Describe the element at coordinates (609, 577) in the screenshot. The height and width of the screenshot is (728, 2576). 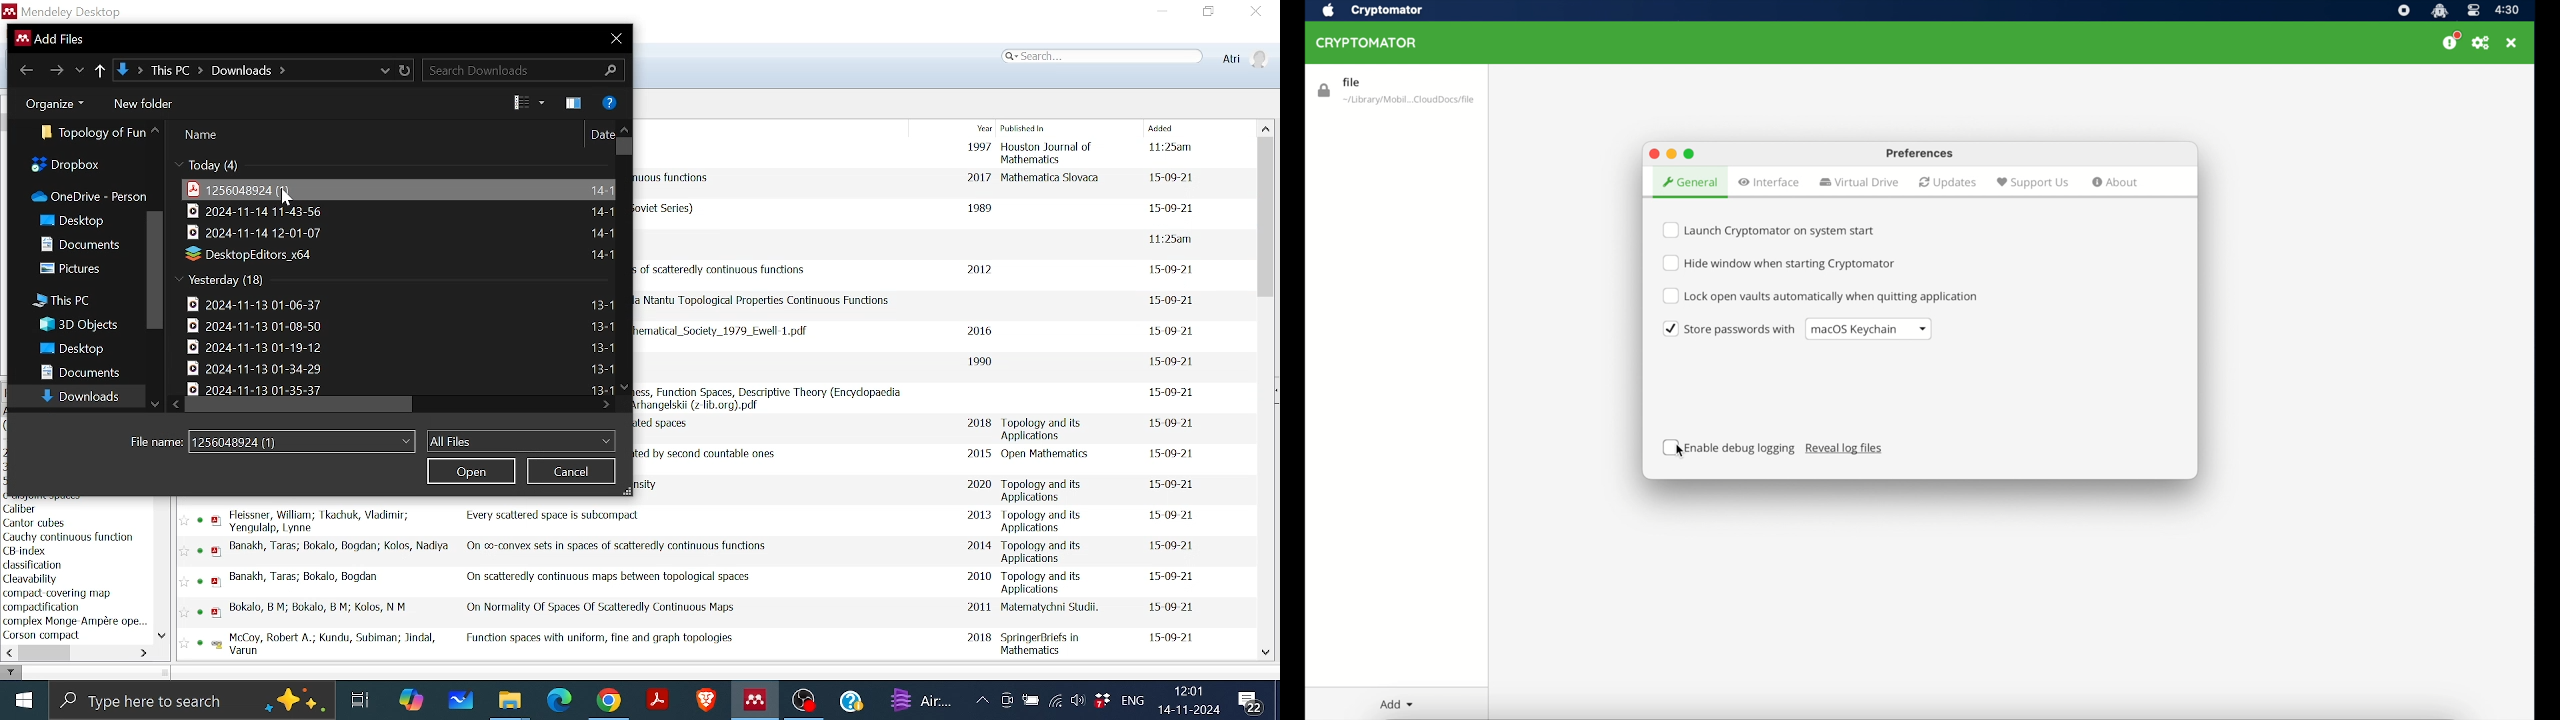
I see `Title` at that location.